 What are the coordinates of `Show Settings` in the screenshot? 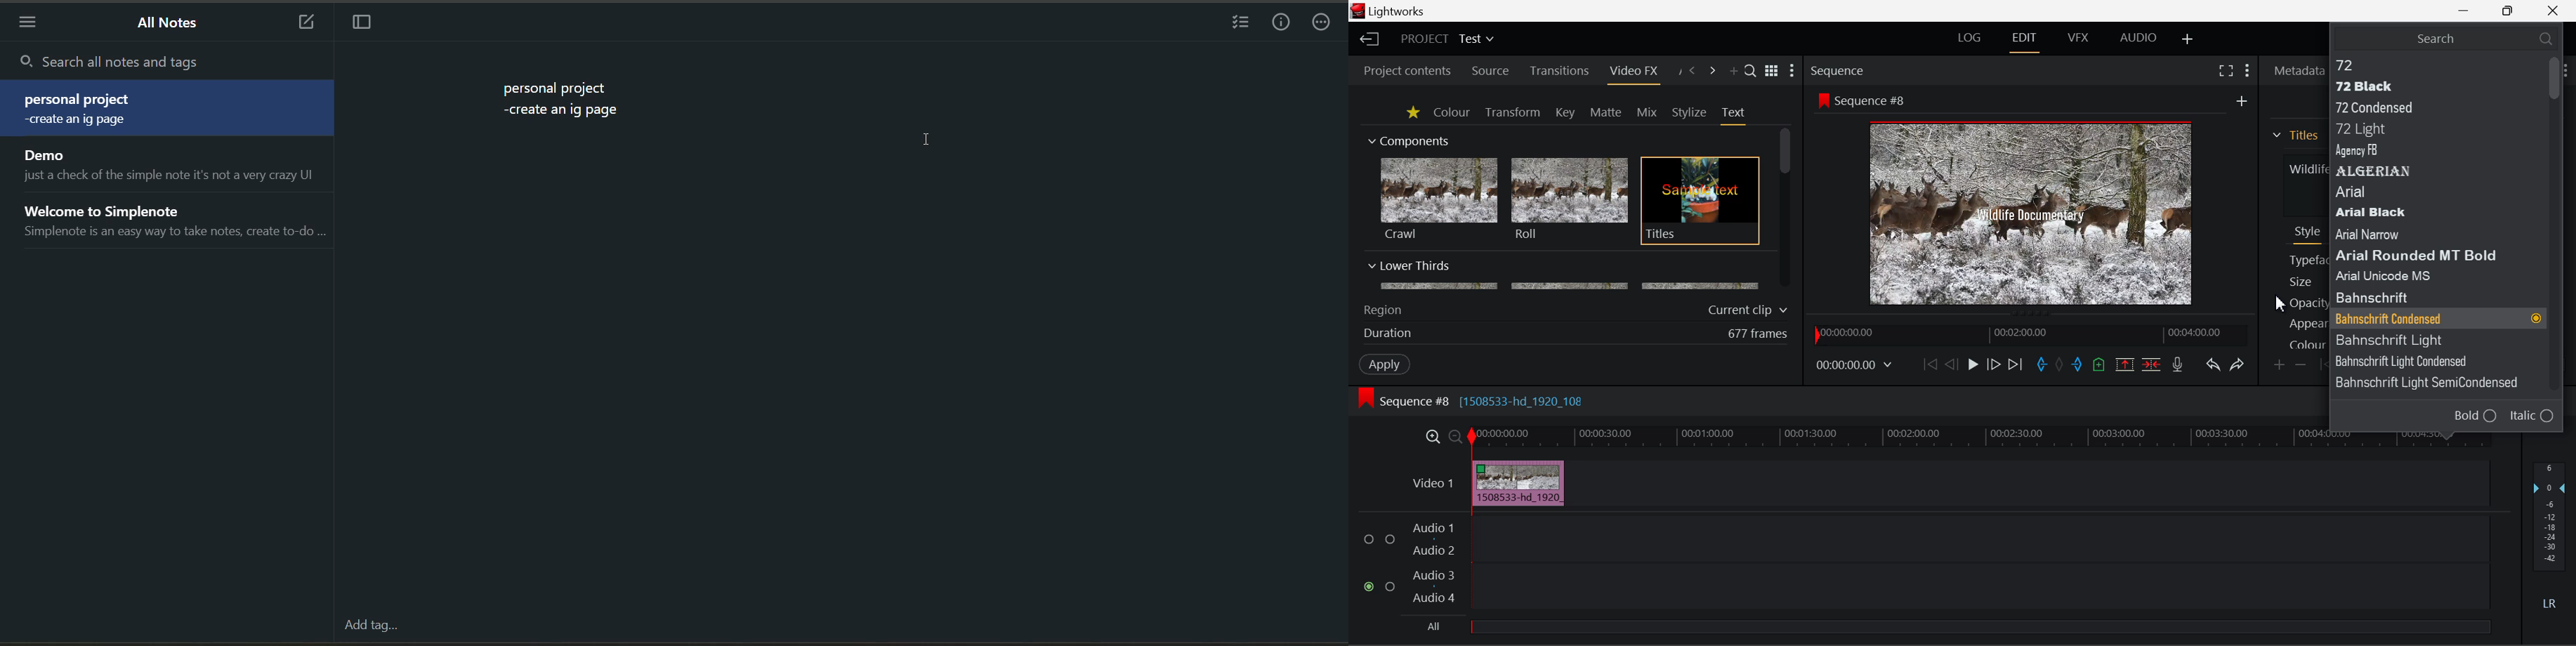 It's located at (1792, 70).